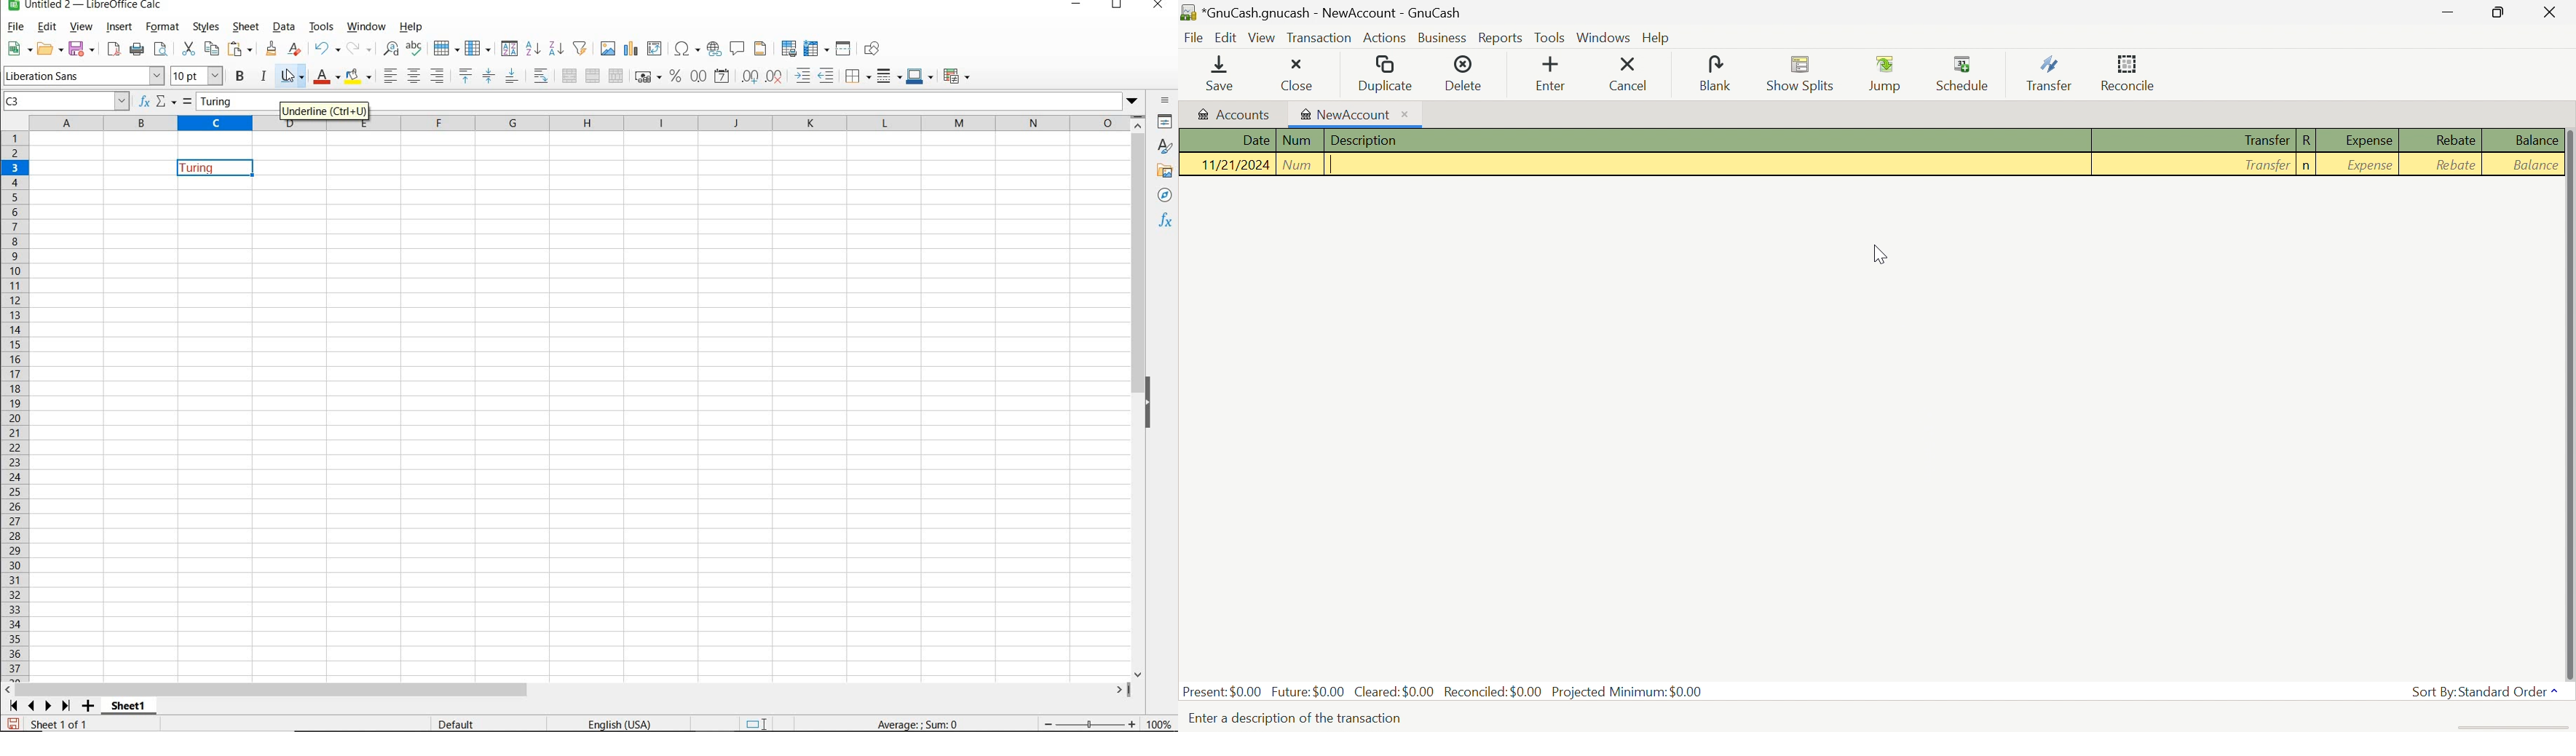 This screenshot has width=2576, height=756. I want to click on FORMULA, so click(914, 725).